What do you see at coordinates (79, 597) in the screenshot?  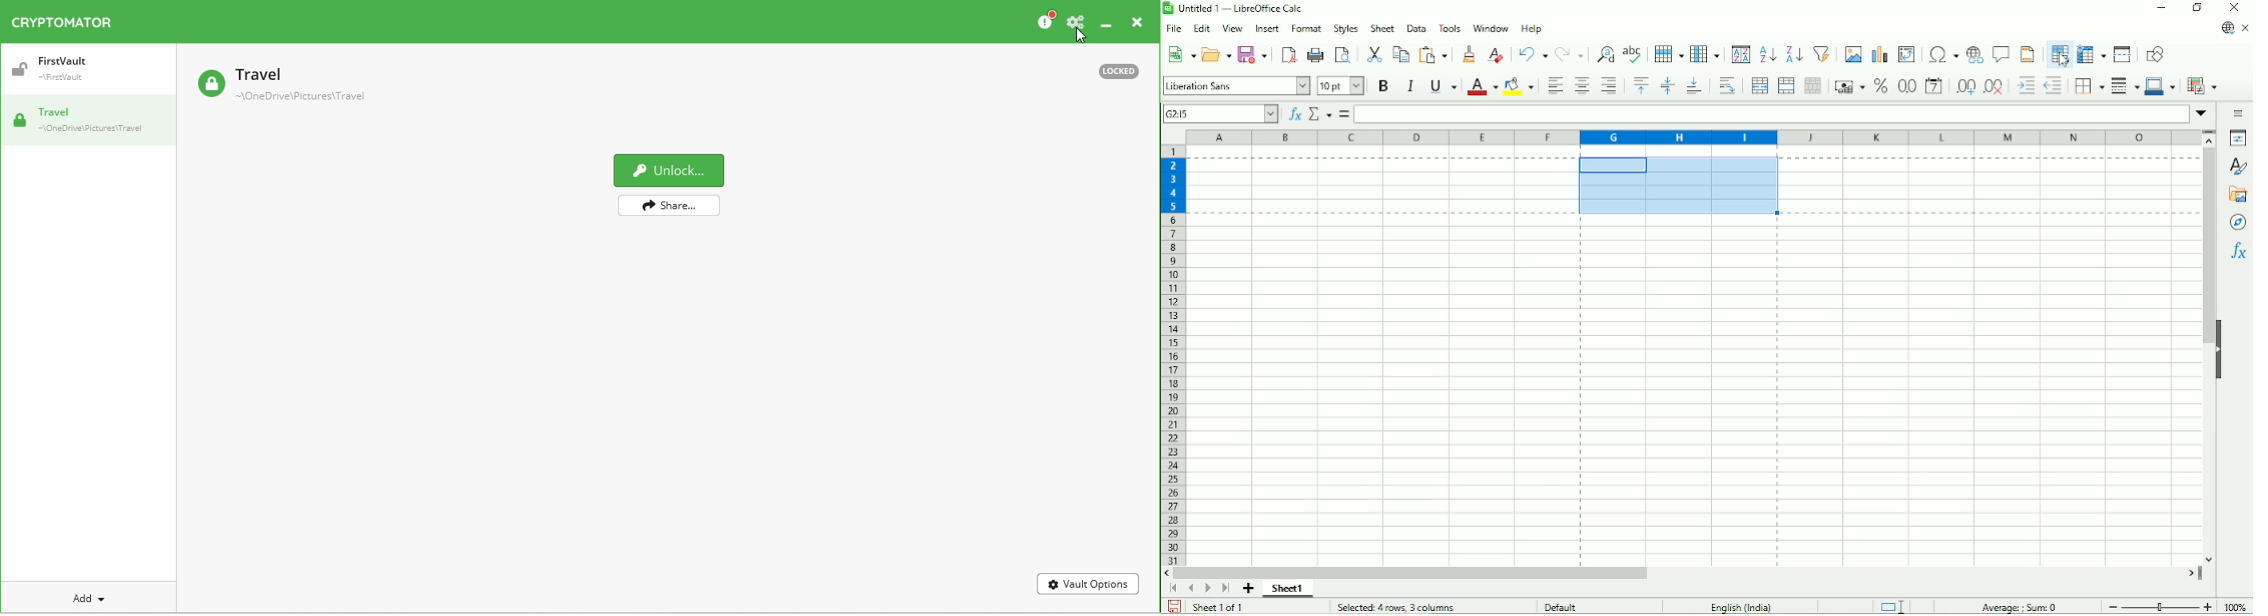 I see `Add new vault` at bounding box center [79, 597].